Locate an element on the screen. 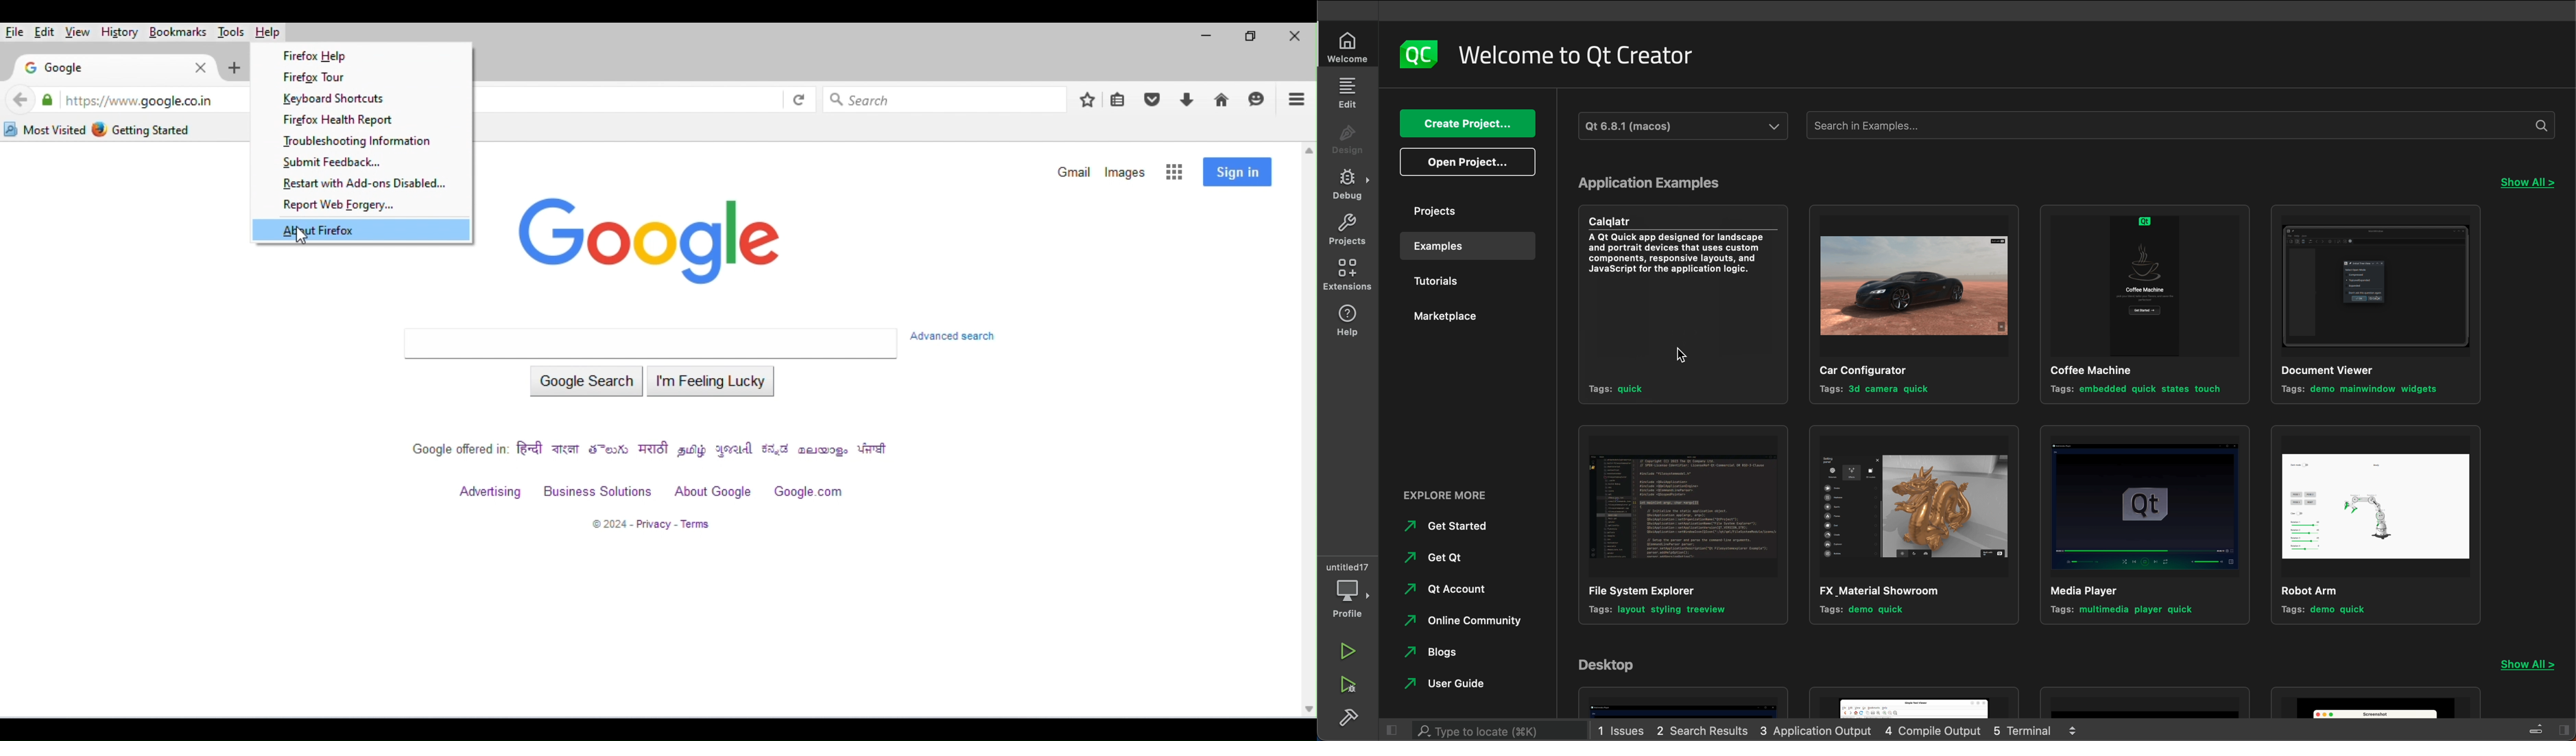  google logo is located at coordinates (656, 242).